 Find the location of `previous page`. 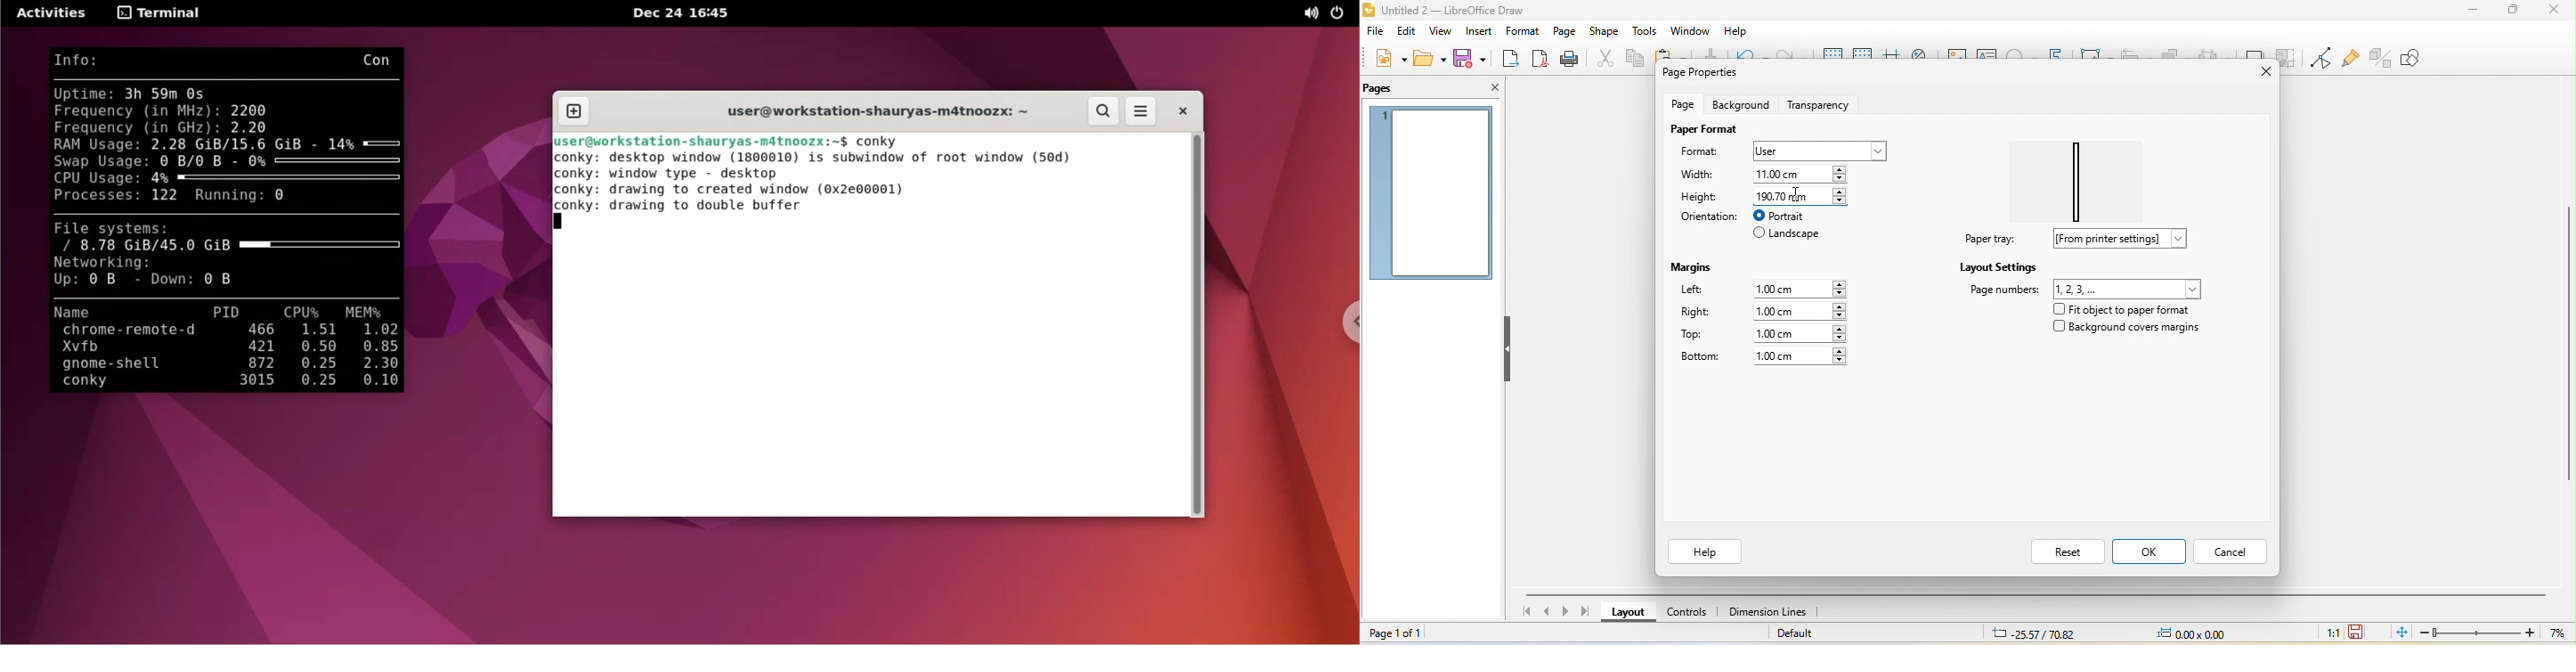

previous page is located at coordinates (1547, 613).